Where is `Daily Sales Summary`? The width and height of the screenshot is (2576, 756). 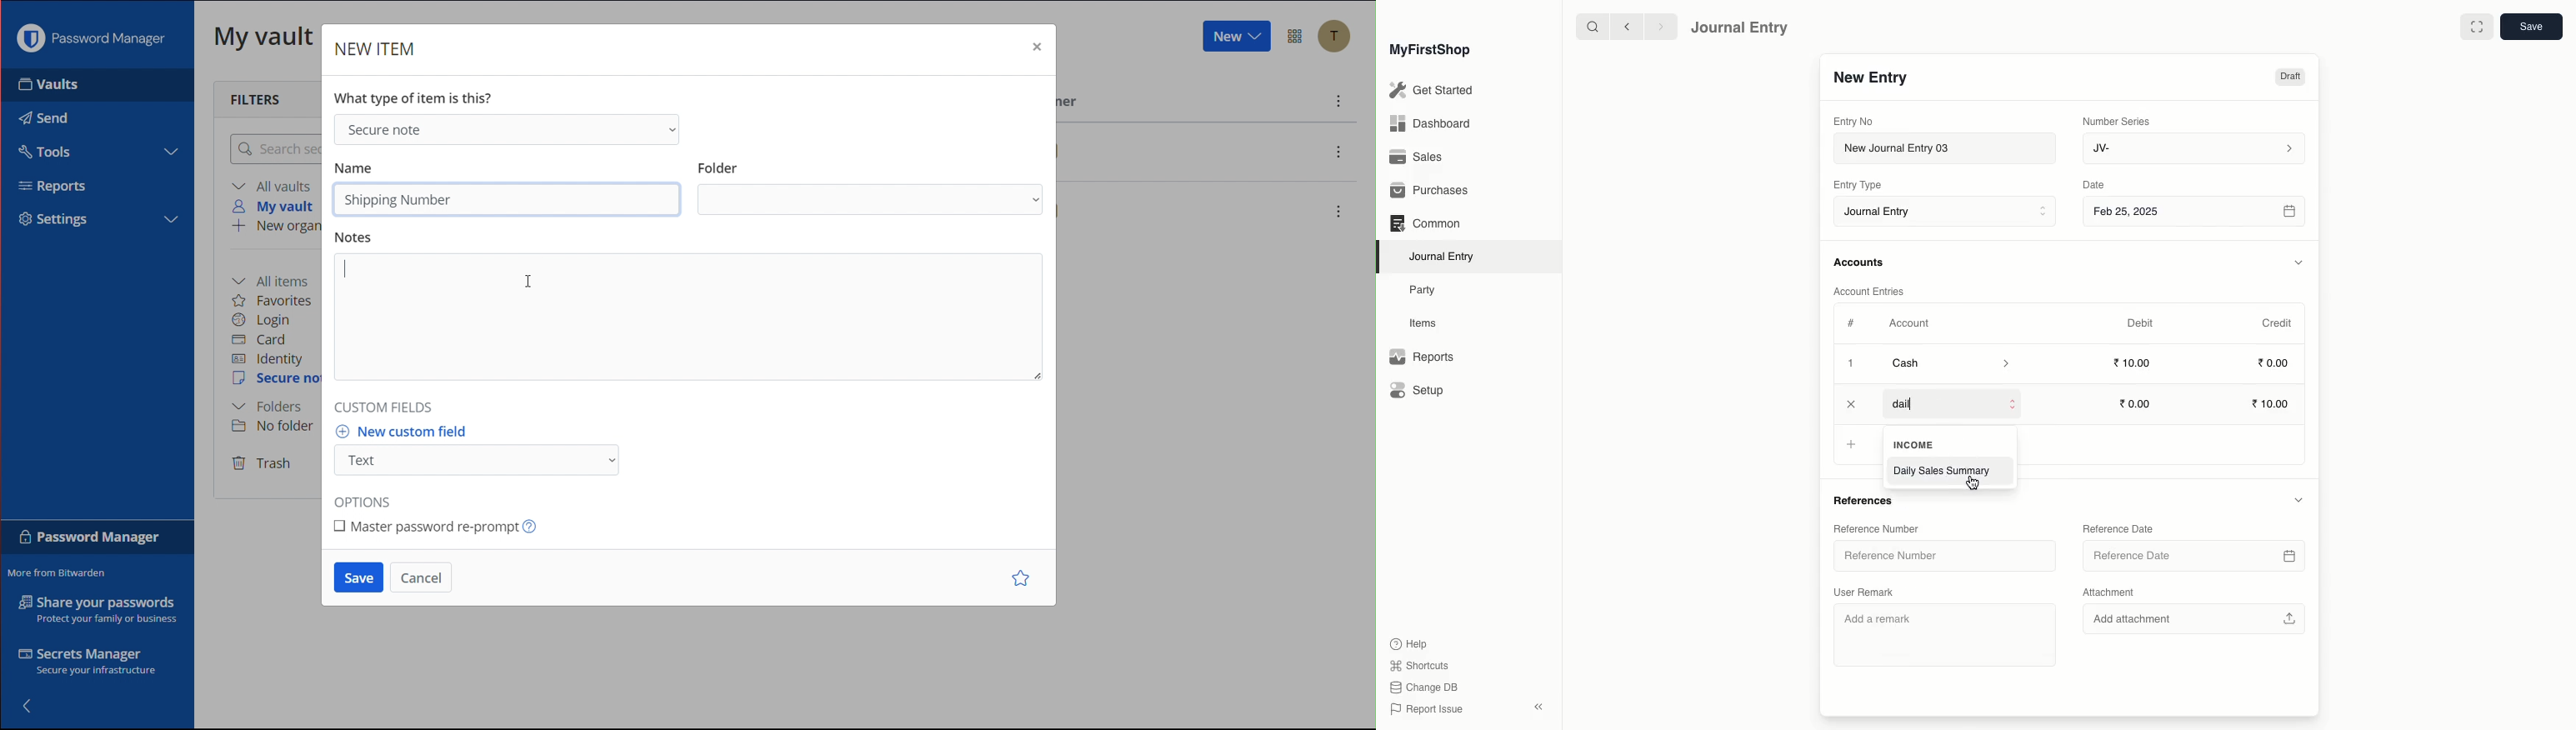 Daily Sales Summary is located at coordinates (1945, 472).